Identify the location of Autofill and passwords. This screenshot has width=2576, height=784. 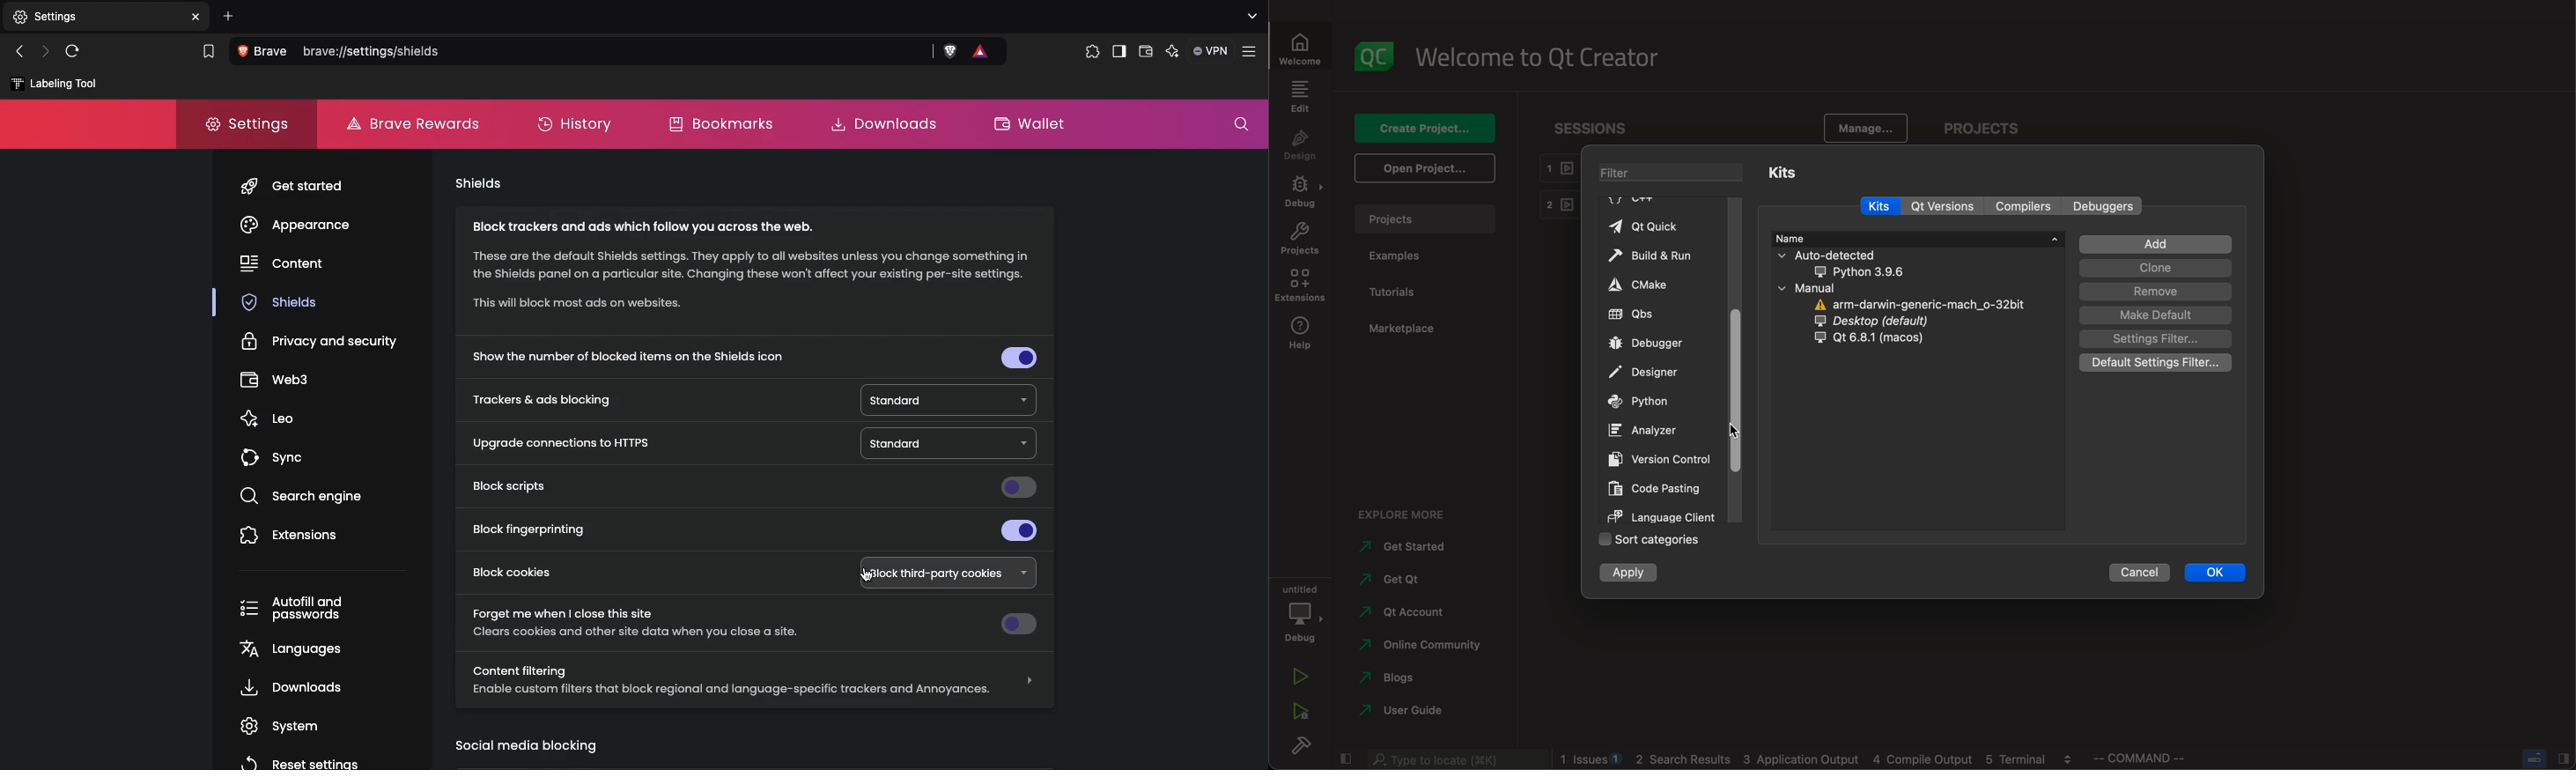
(291, 612).